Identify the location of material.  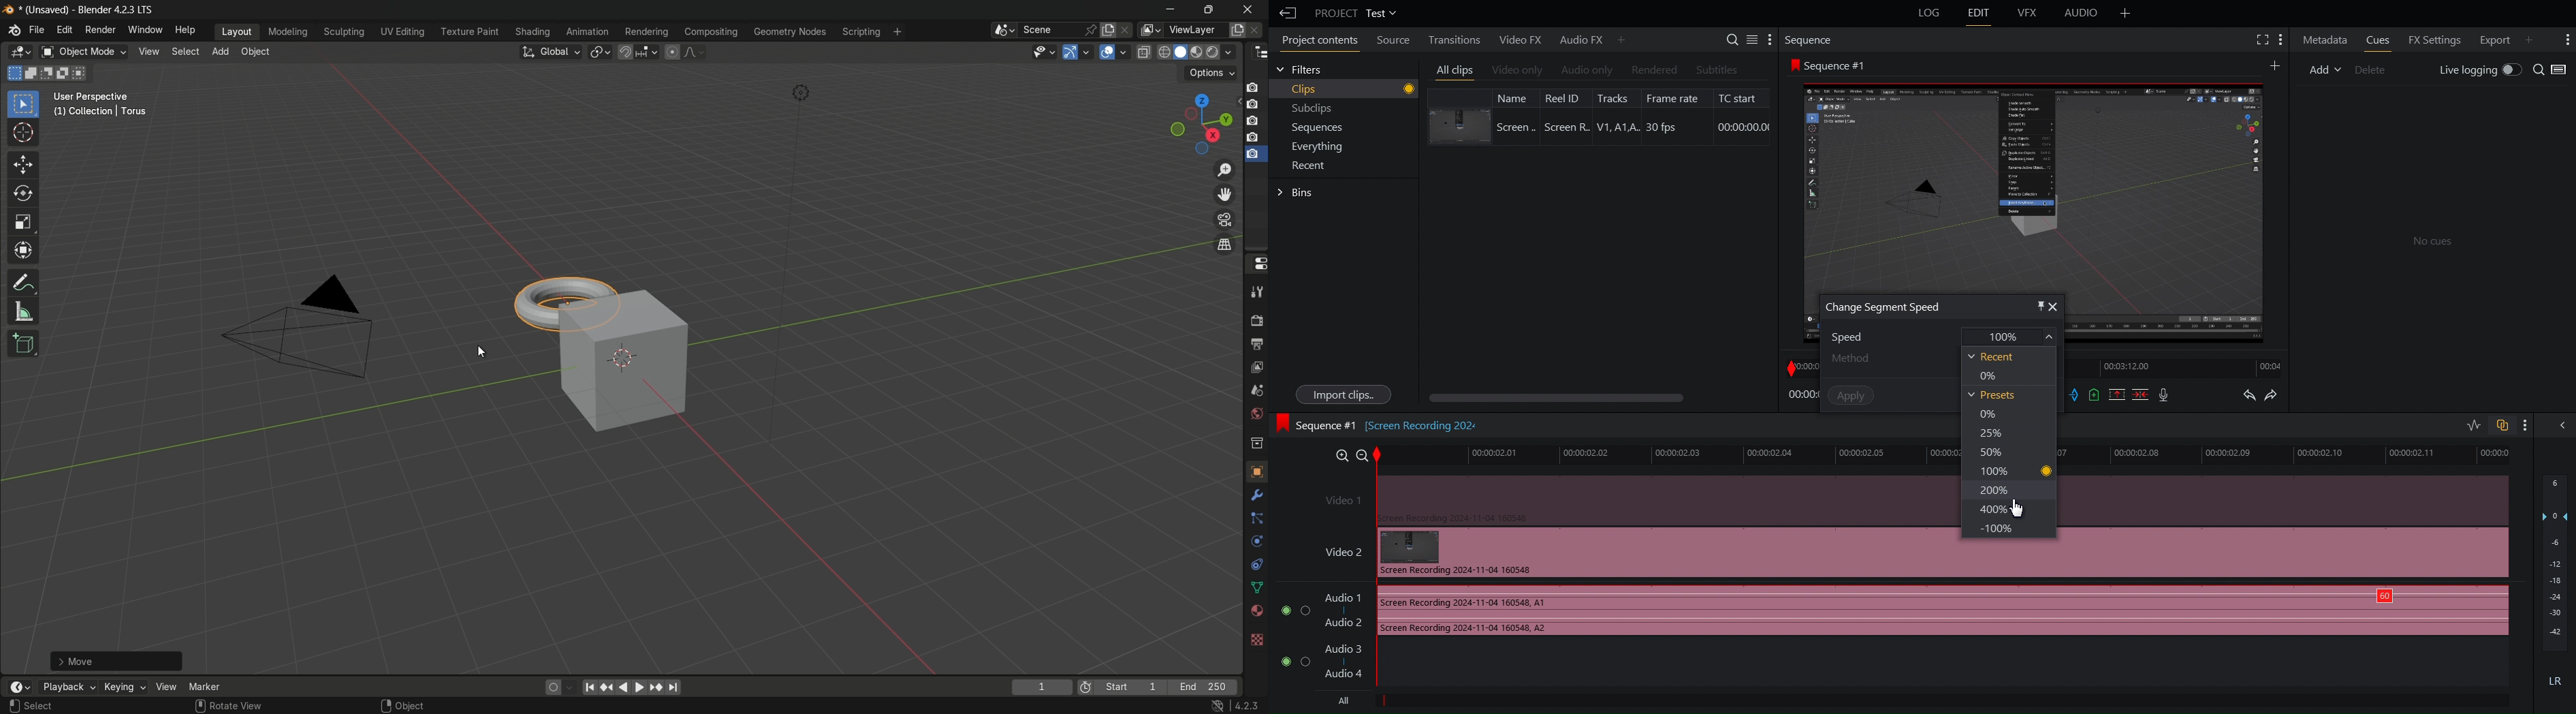
(1256, 610).